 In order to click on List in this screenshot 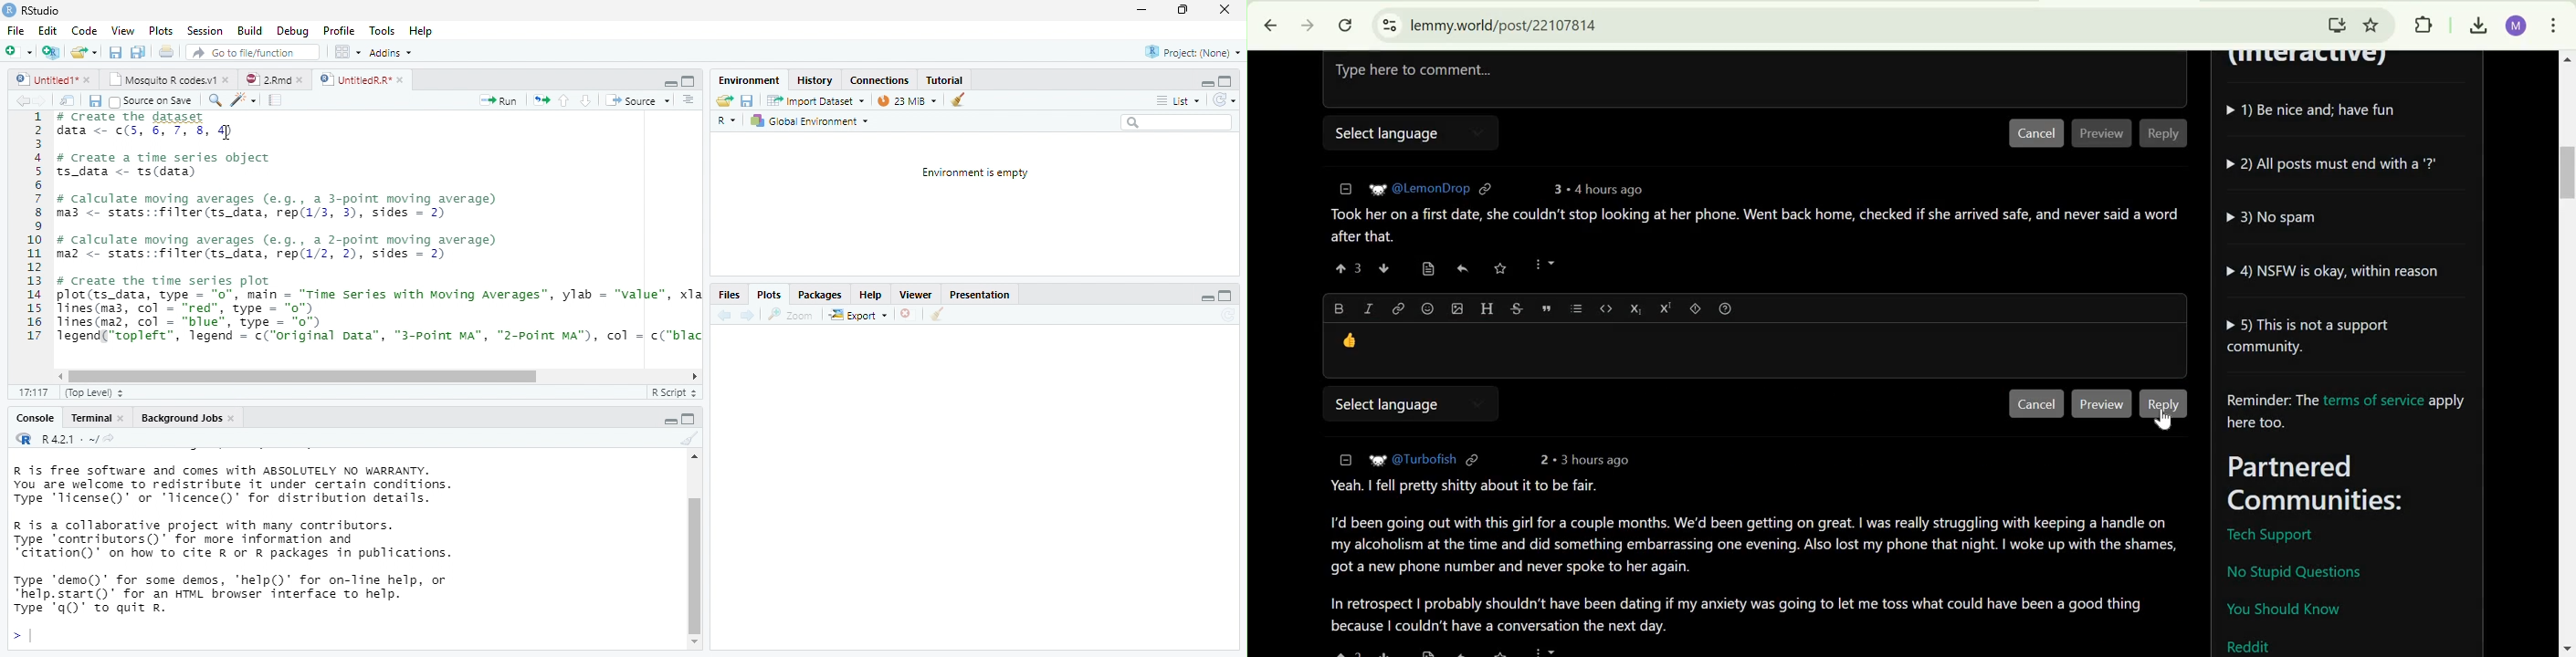, I will do `click(1177, 101)`.